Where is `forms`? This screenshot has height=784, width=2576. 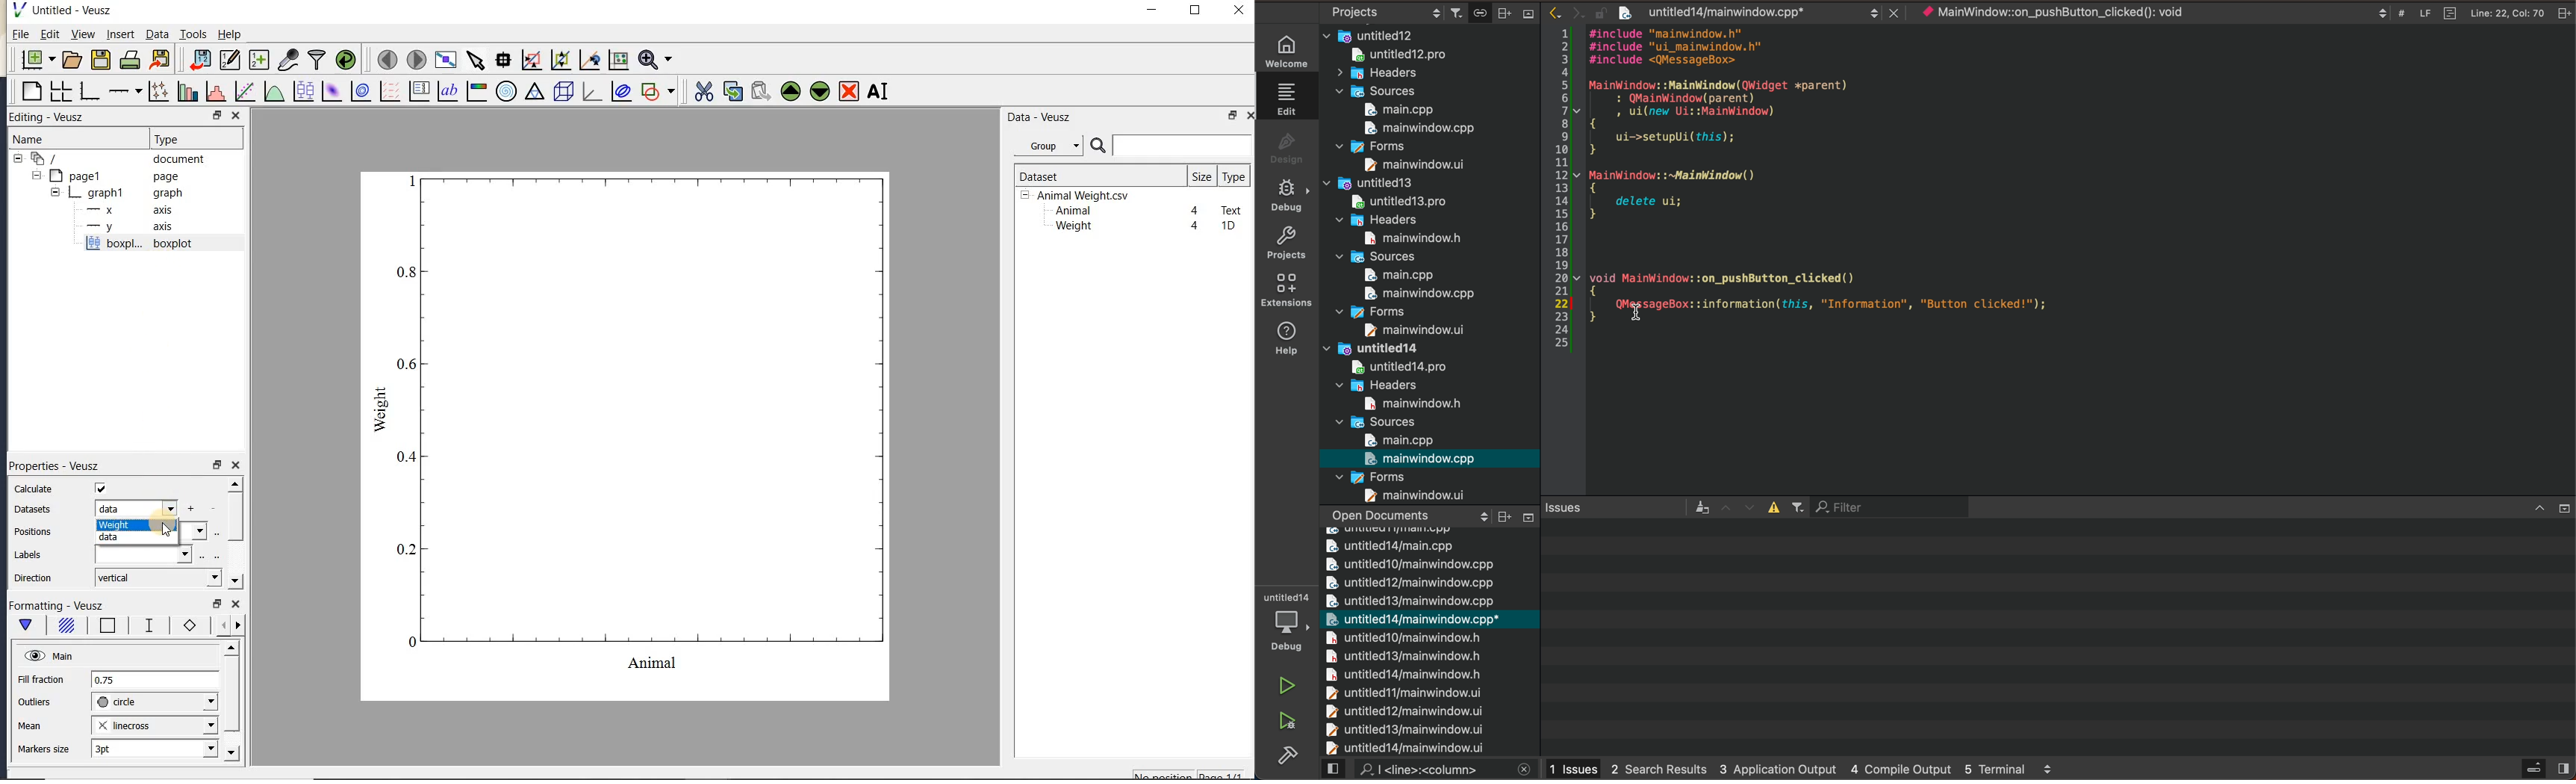 forms is located at coordinates (1375, 147).